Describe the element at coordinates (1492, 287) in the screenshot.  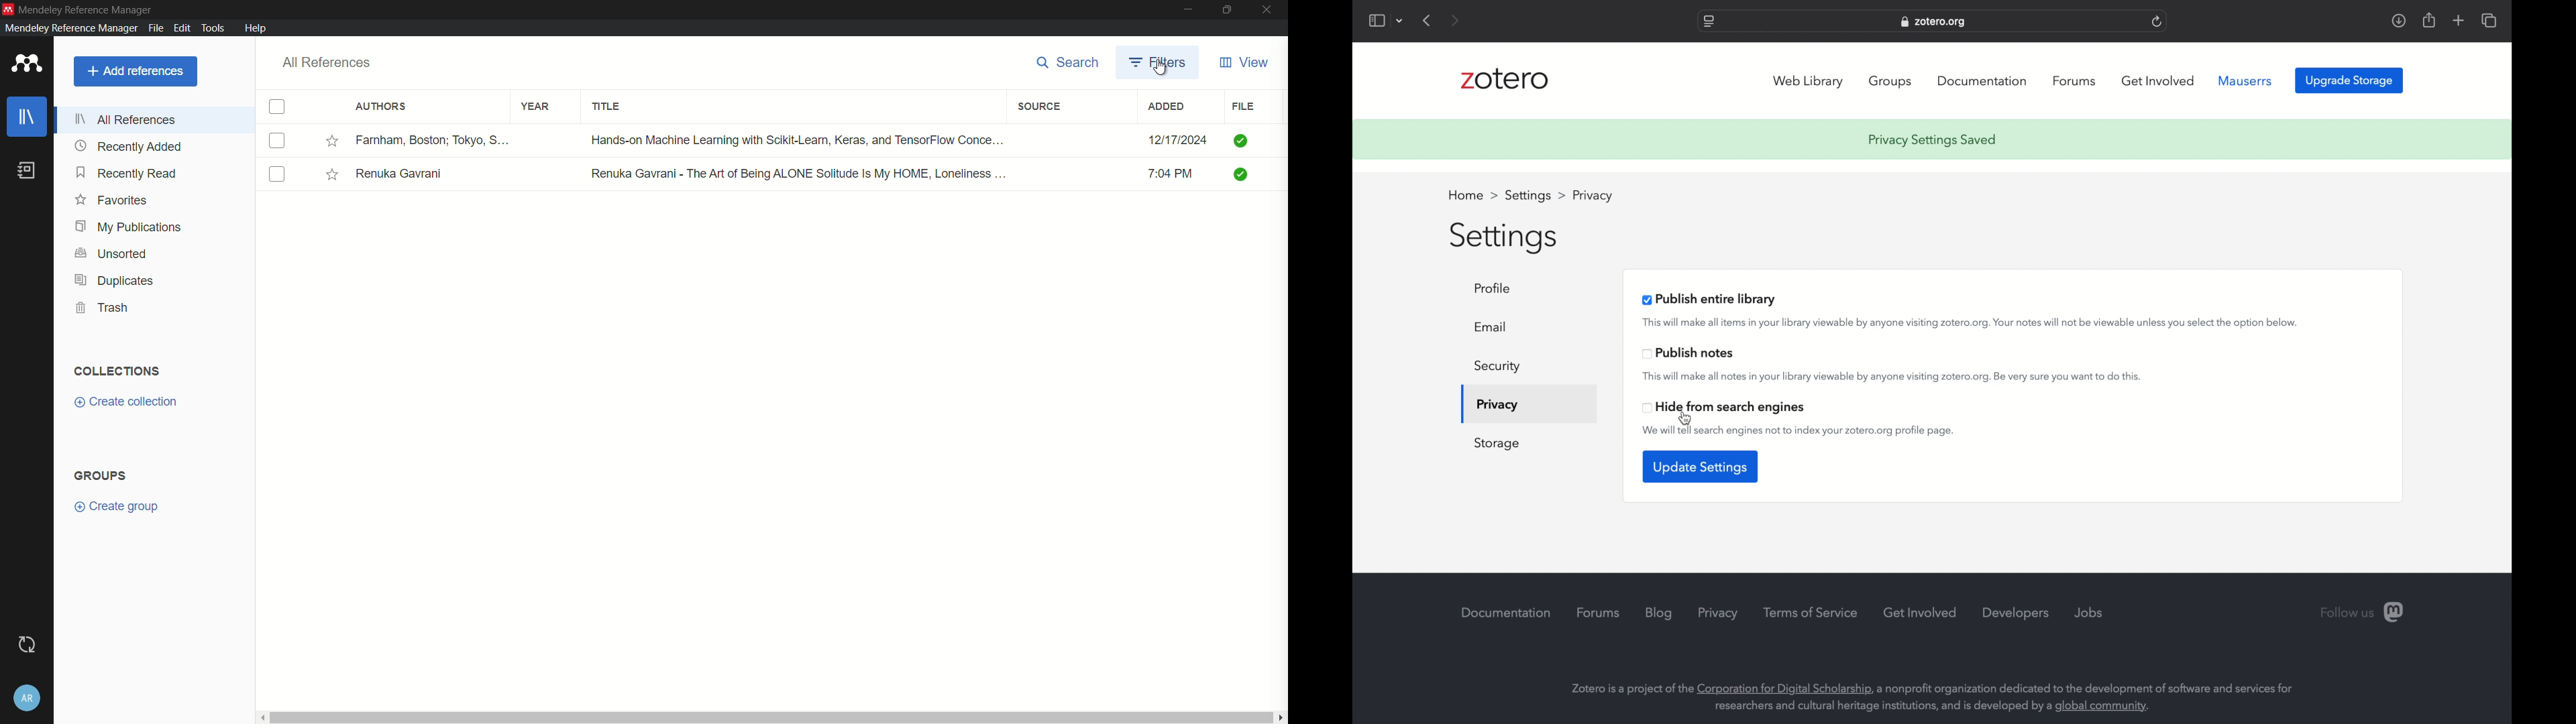
I see `profile` at that location.